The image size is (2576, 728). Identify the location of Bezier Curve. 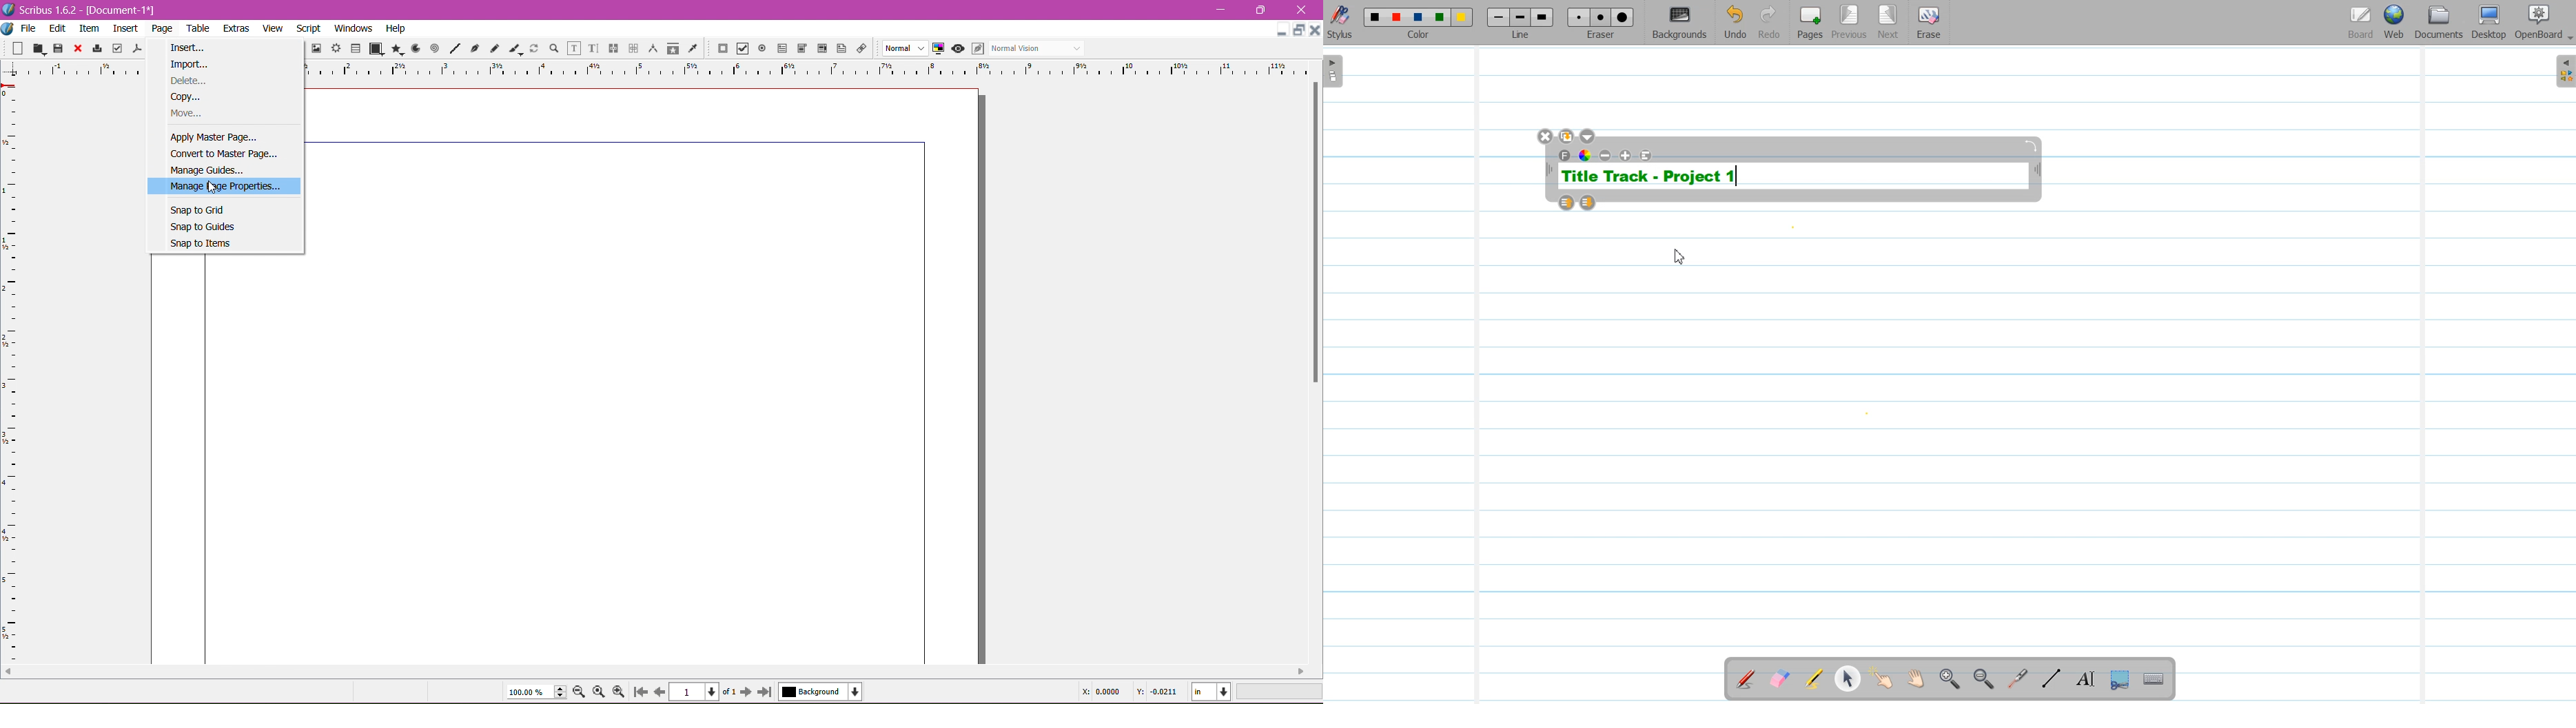
(476, 49).